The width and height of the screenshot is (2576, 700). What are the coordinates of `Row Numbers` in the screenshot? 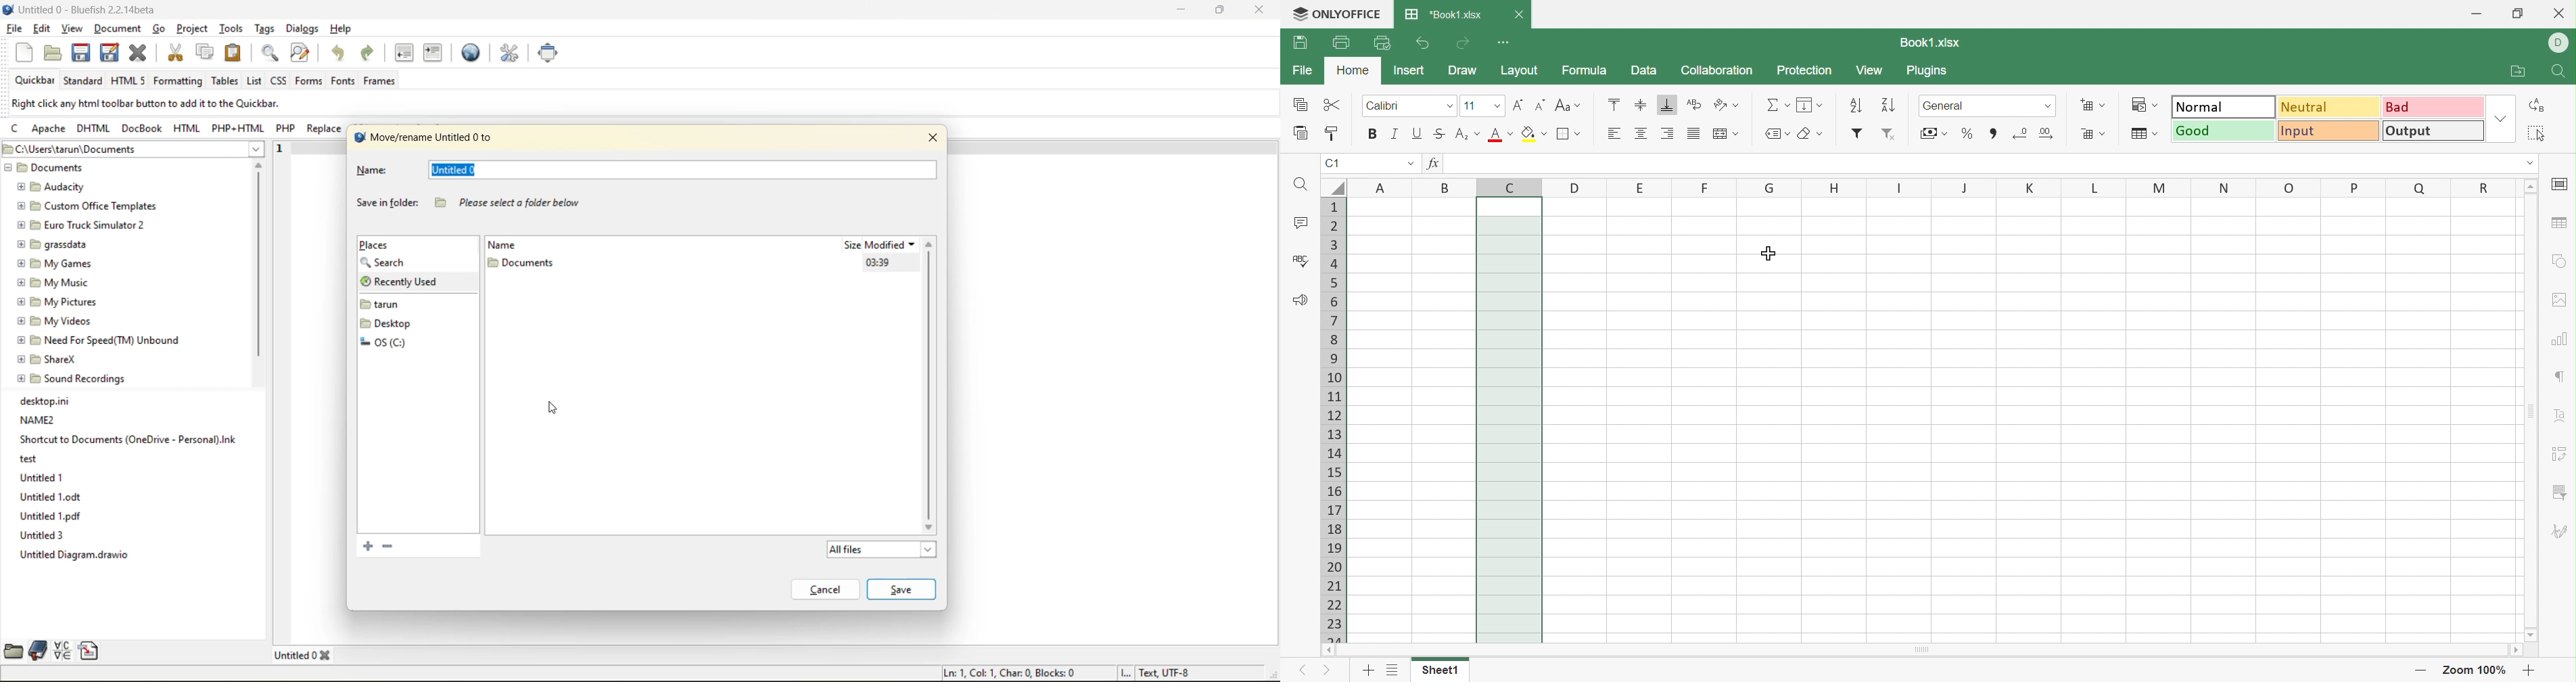 It's located at (1334, 418).